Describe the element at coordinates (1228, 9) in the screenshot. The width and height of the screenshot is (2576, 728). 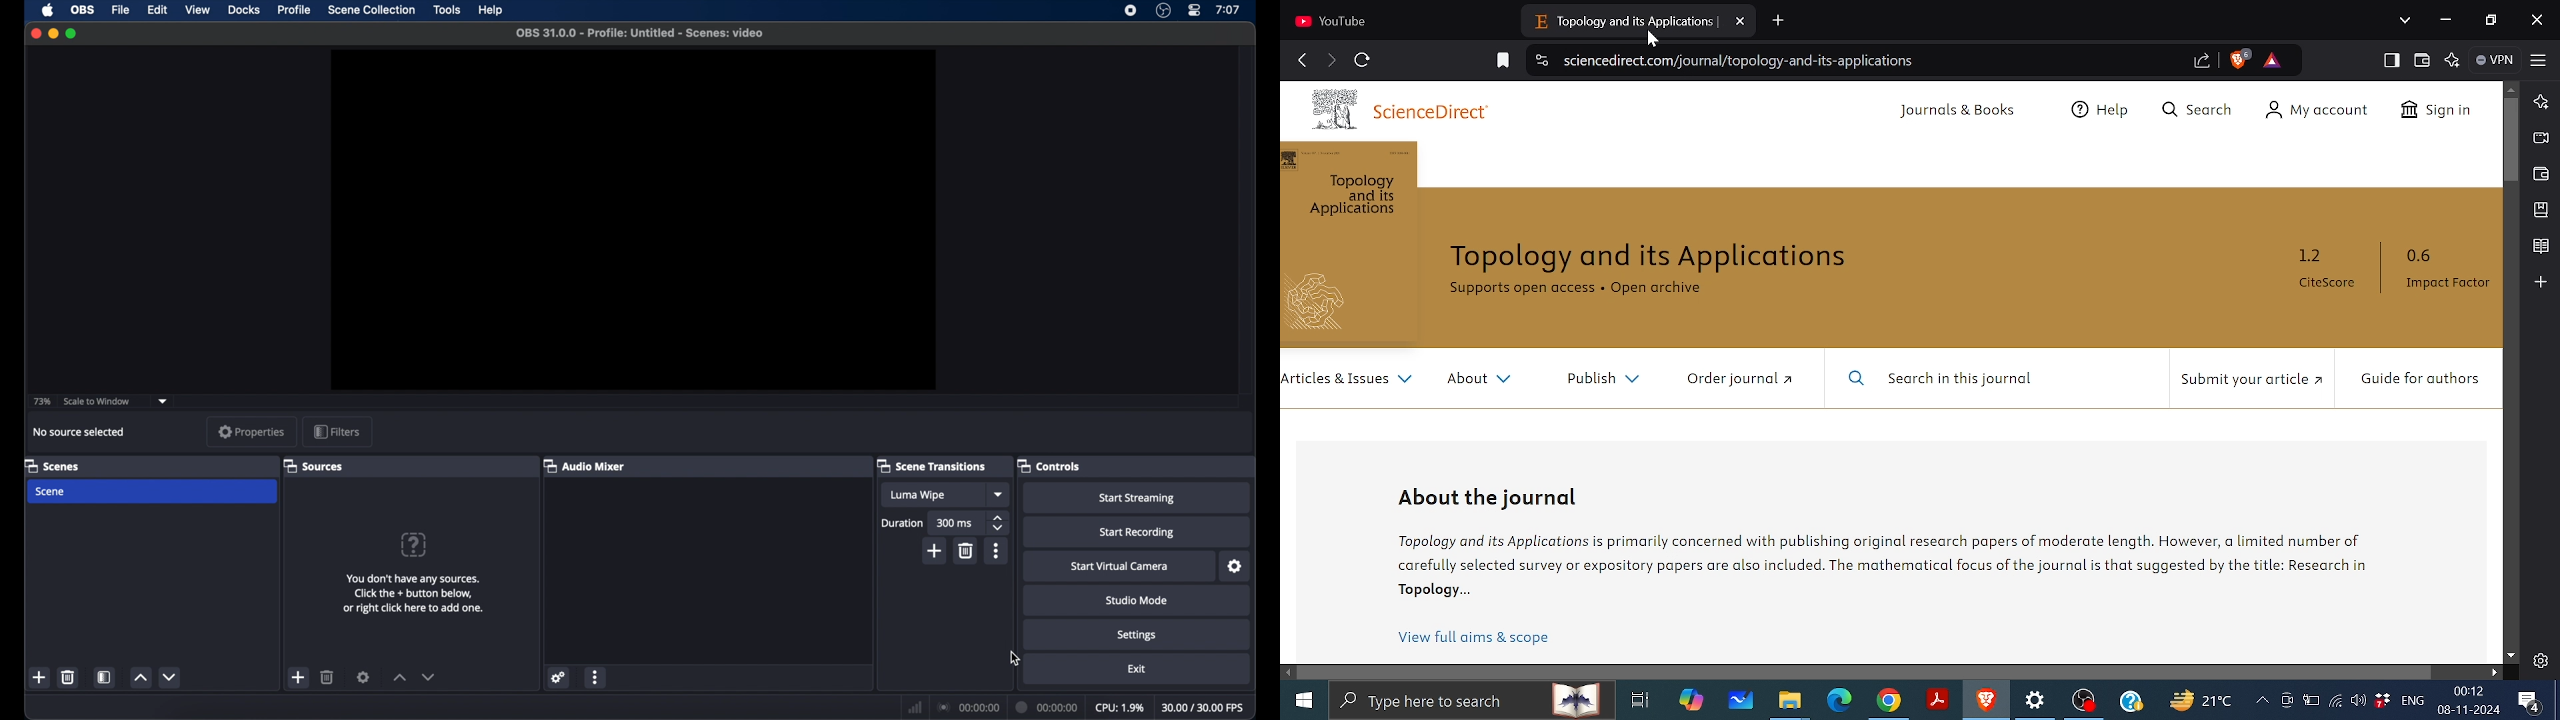
I see `time` at that location.